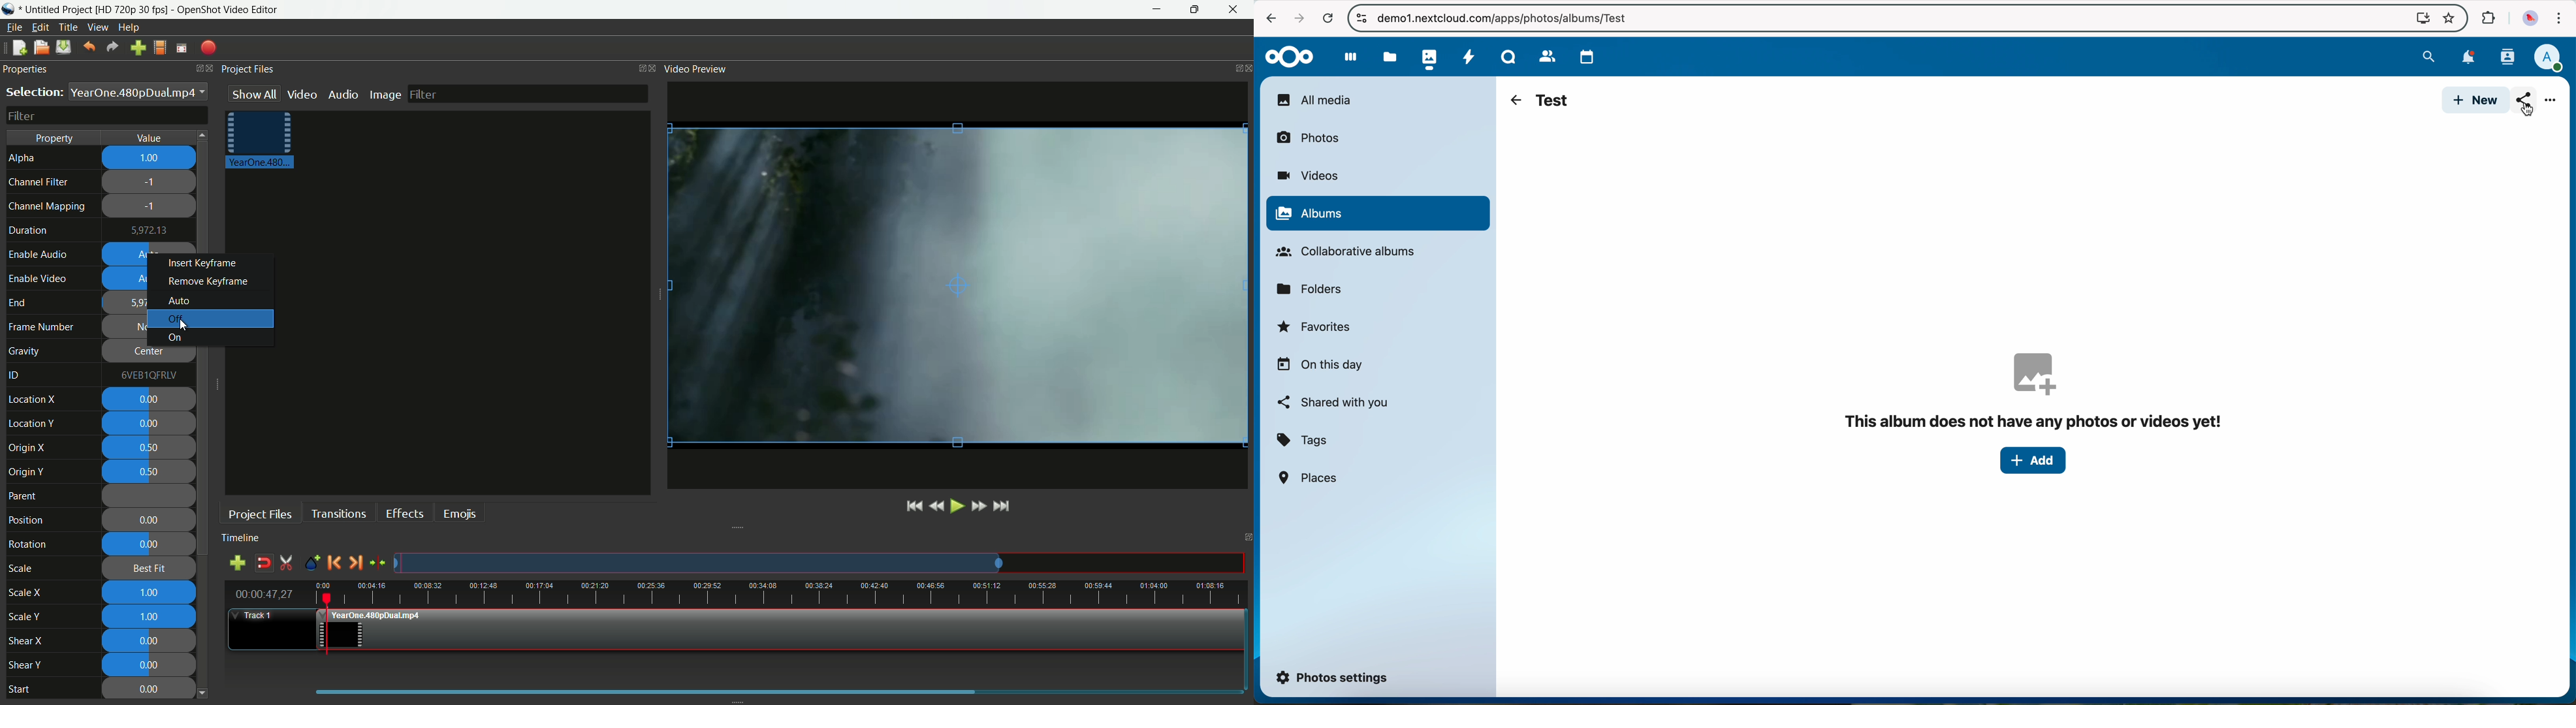  Describe the element at coordinates (138, 92) in the screenshot. I see `YearOne.480pDualmp4 ` at that location.